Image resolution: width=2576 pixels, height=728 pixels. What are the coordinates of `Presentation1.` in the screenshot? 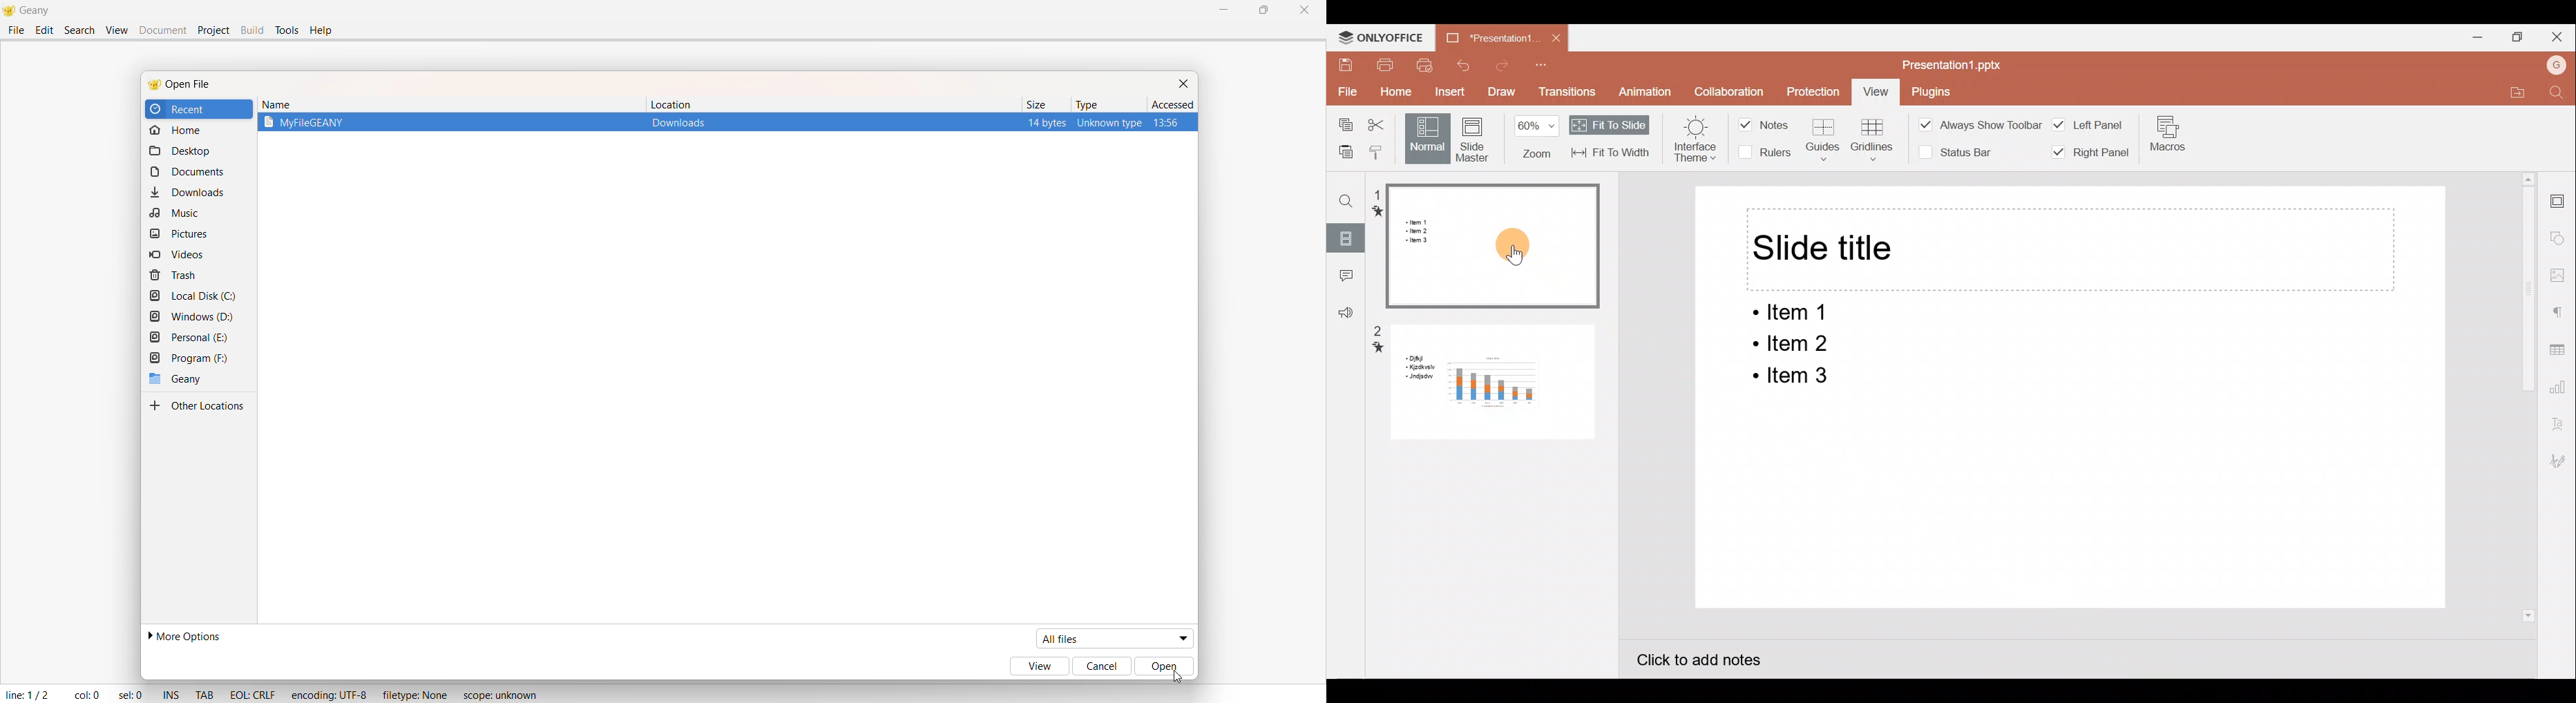 It's located at (1488, 38).